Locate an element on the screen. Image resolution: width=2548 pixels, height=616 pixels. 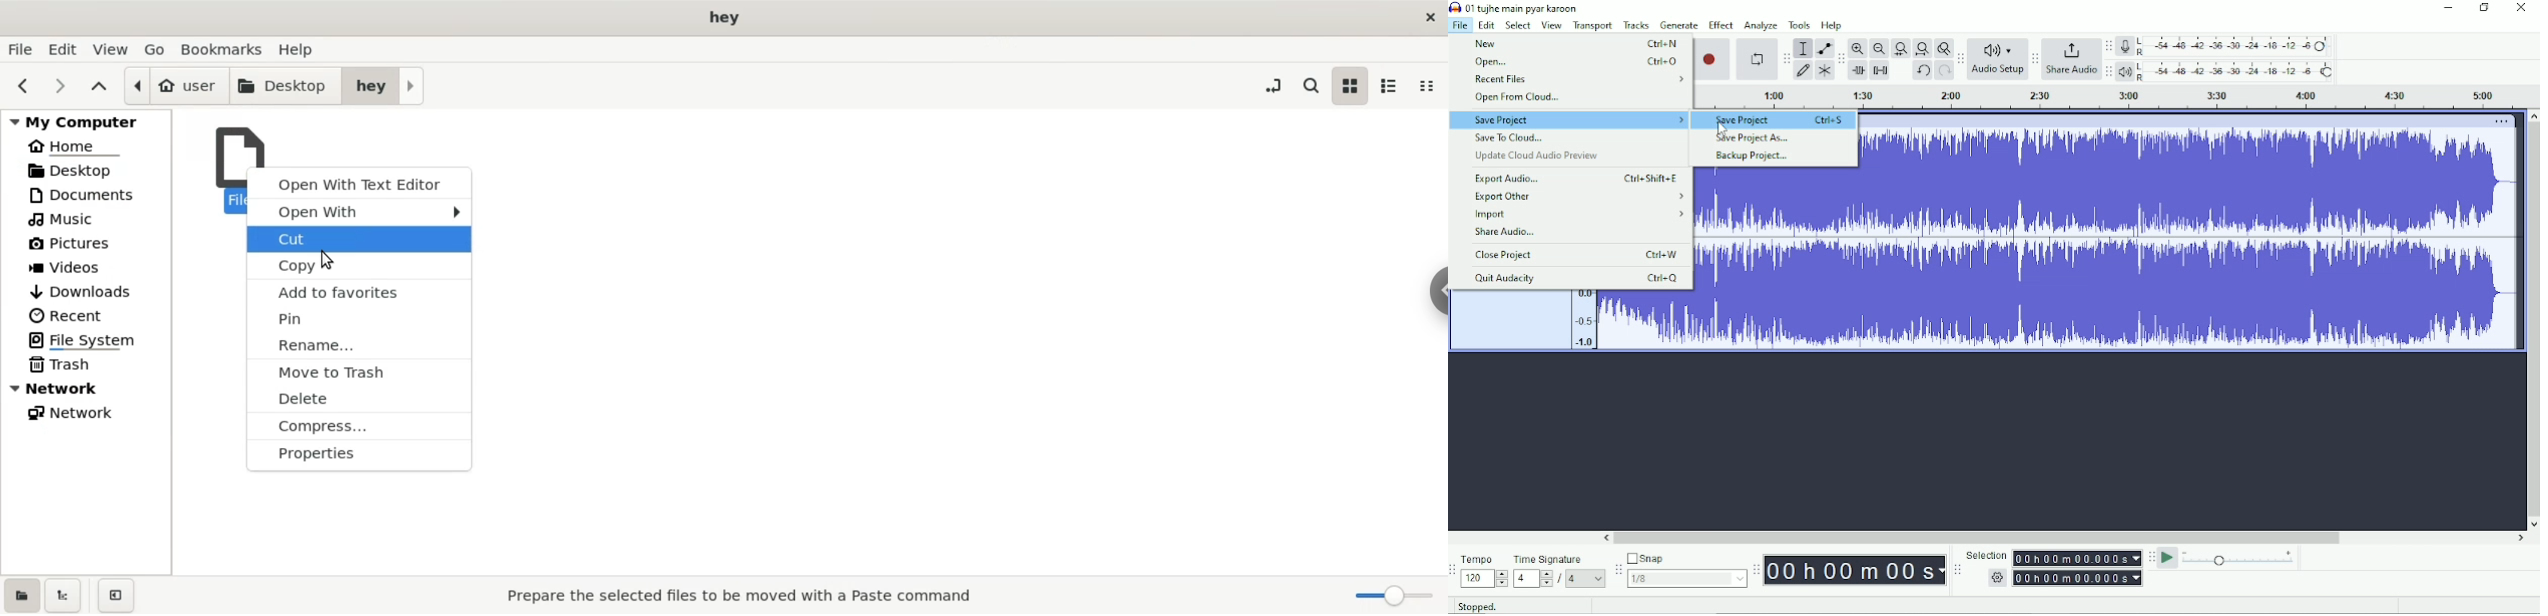
Audacity time signature toolbar is located at coordinates (1455, 570).